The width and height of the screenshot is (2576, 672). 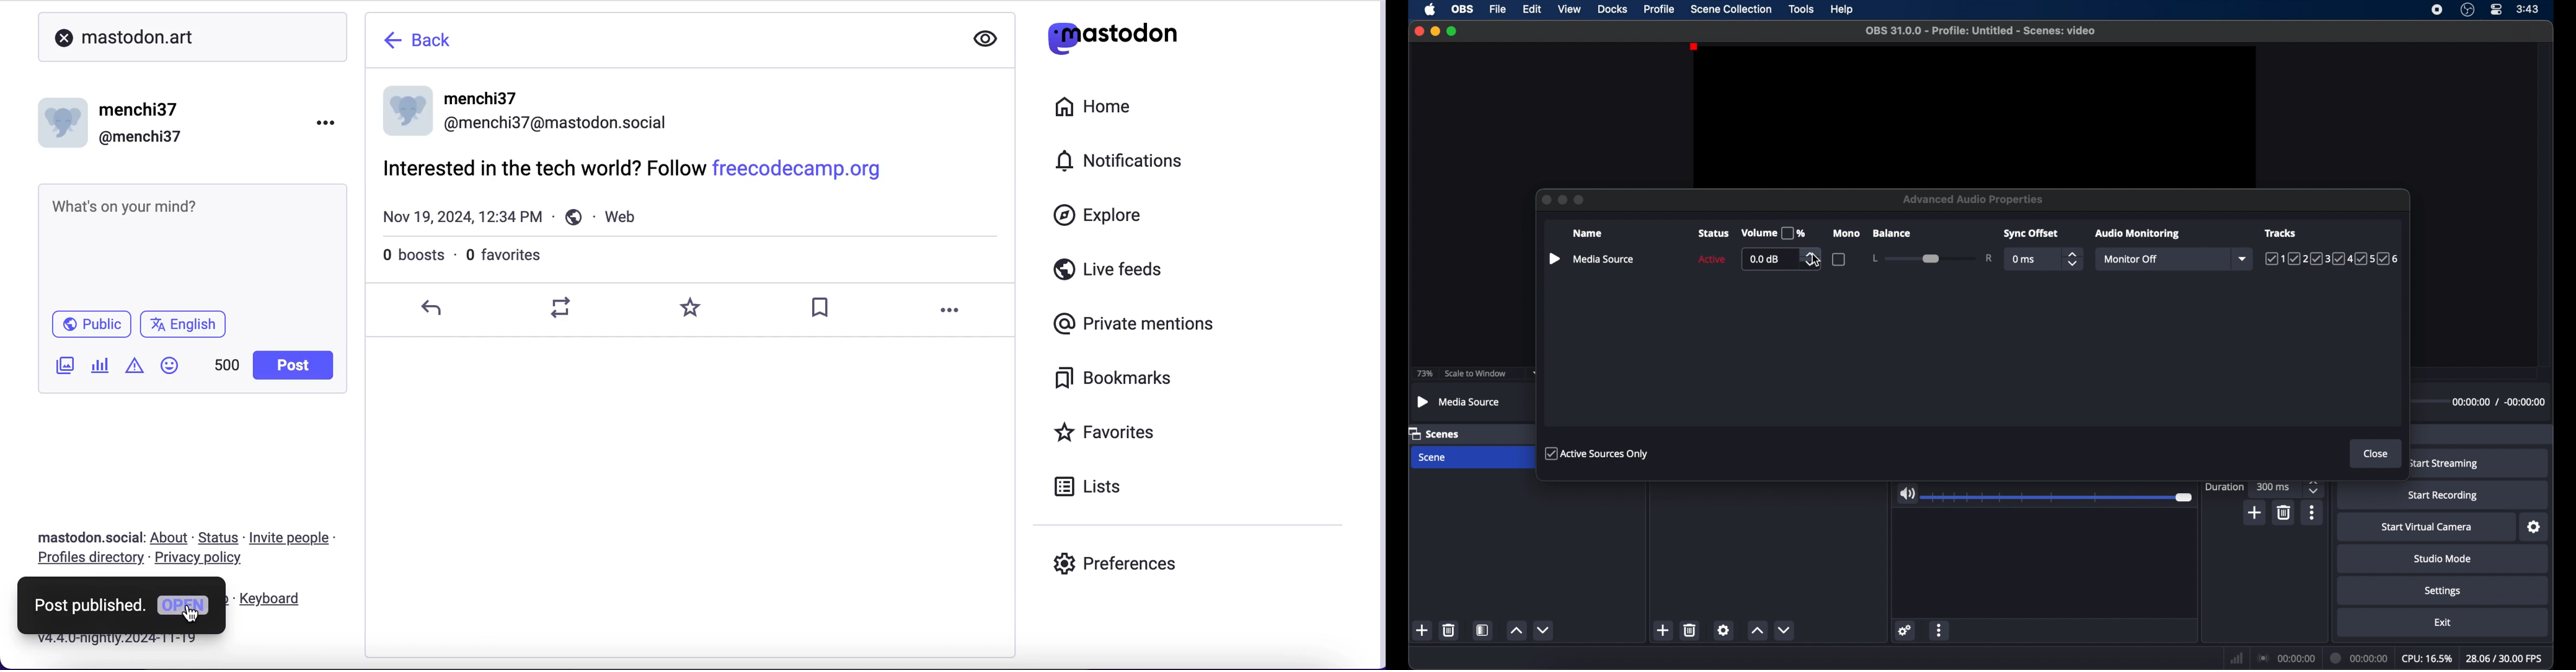 I want to click on start recording, so click(x=2443, y=496).